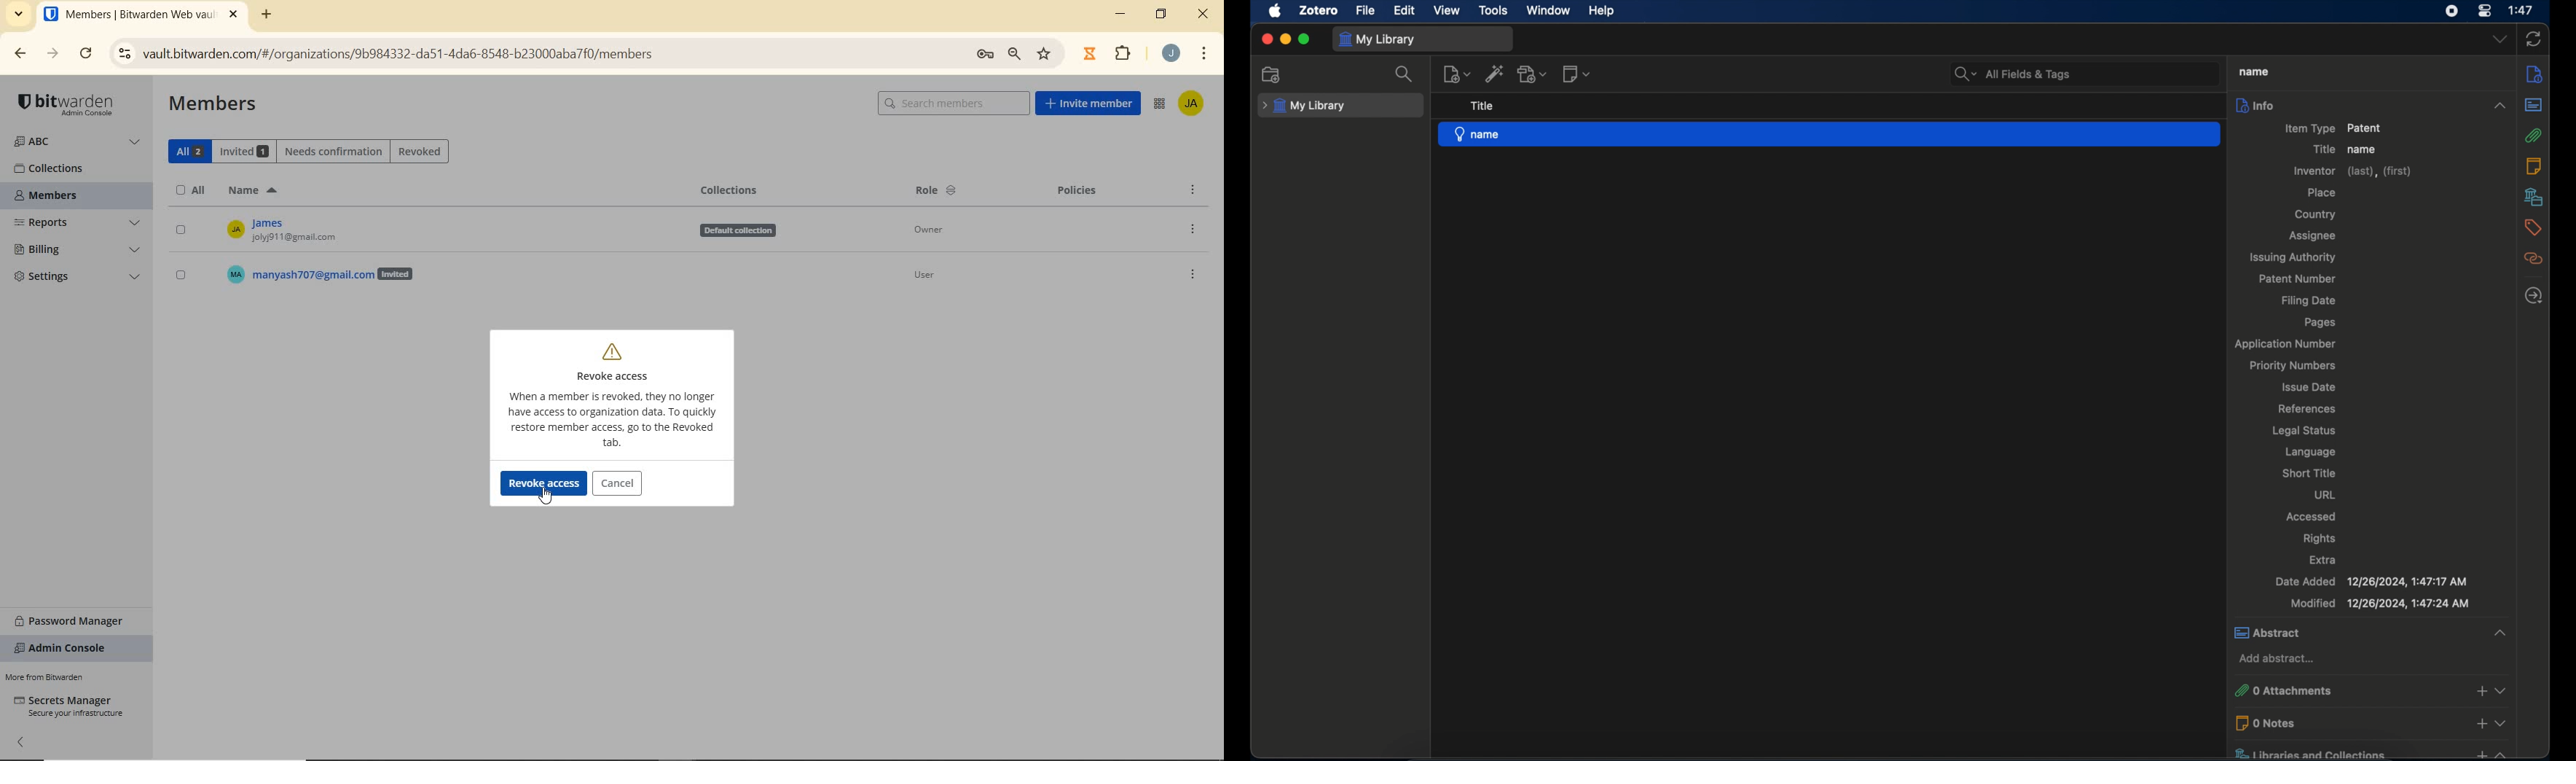 The width and height of the screenshot is (2576, 784). What do you see at coordinates (2306, 409) in the screenshot?
I see `references` at bounding box center [2306, 409].